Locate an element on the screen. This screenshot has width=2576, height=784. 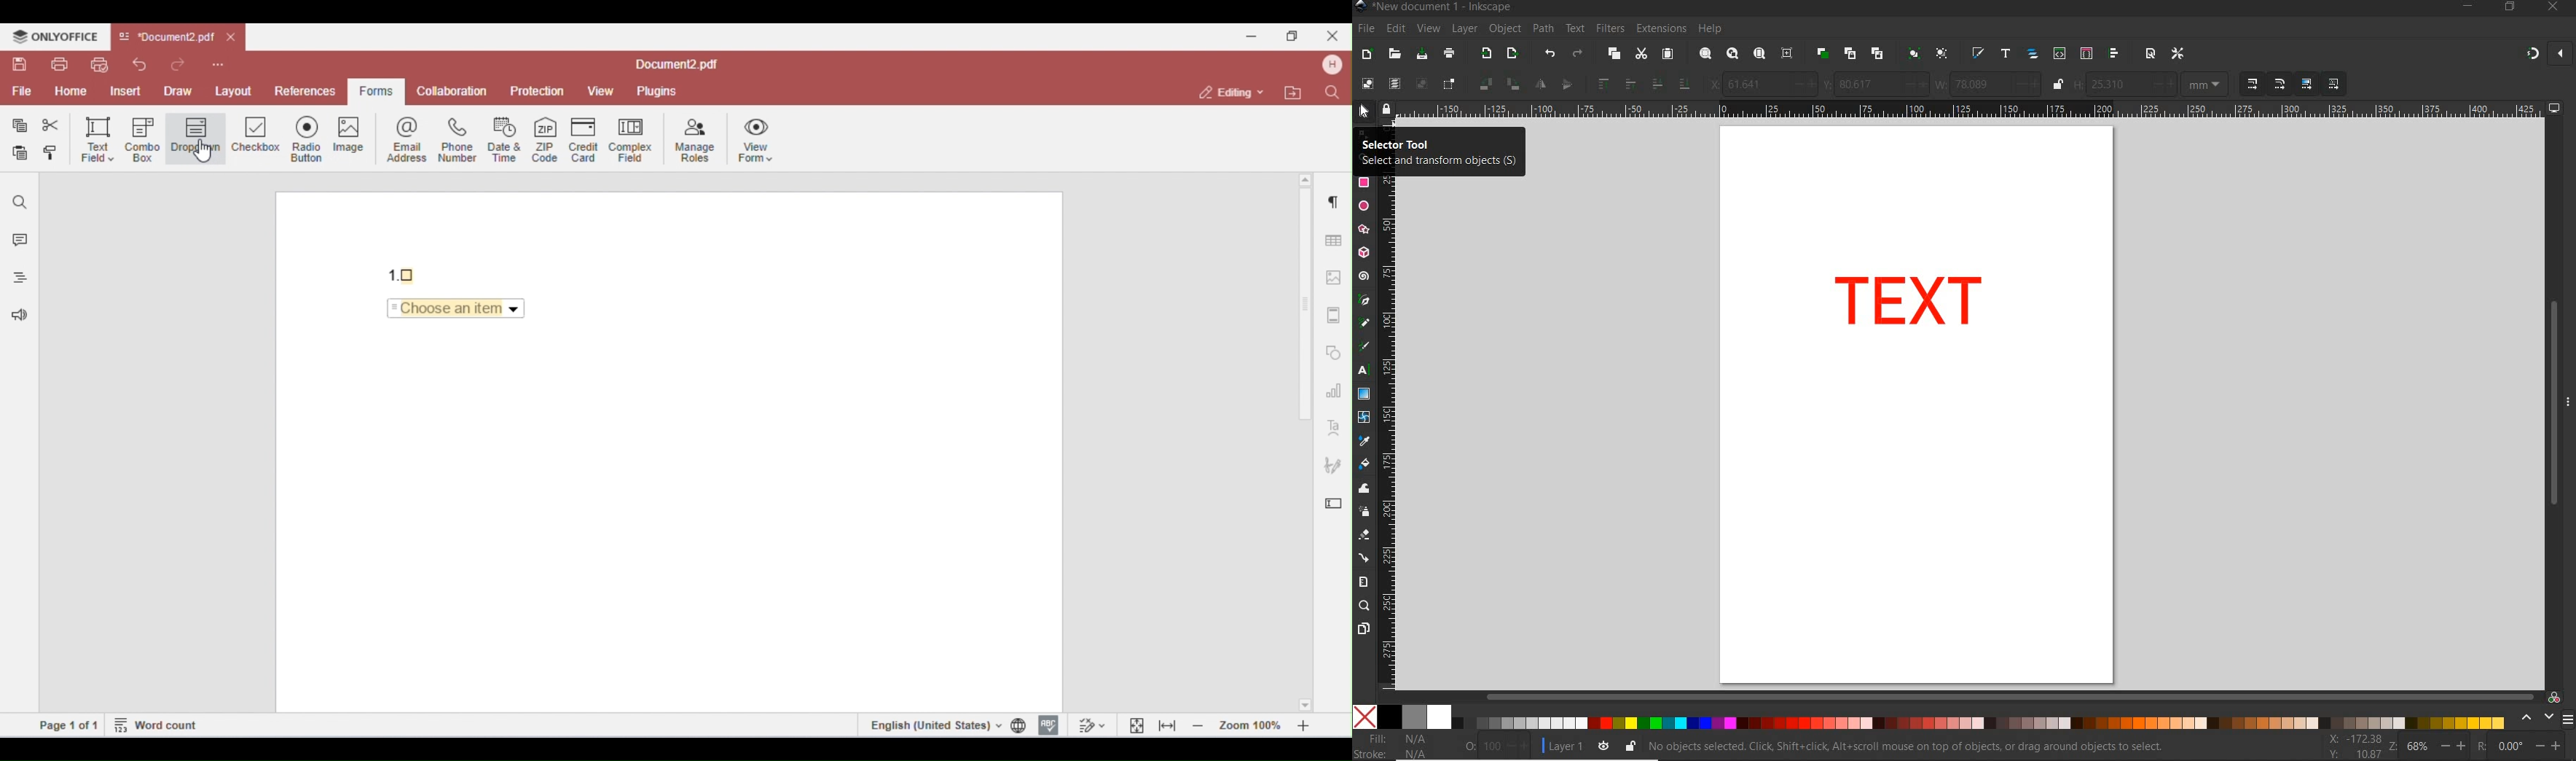
current layer is located at coordinates (1559, 744).